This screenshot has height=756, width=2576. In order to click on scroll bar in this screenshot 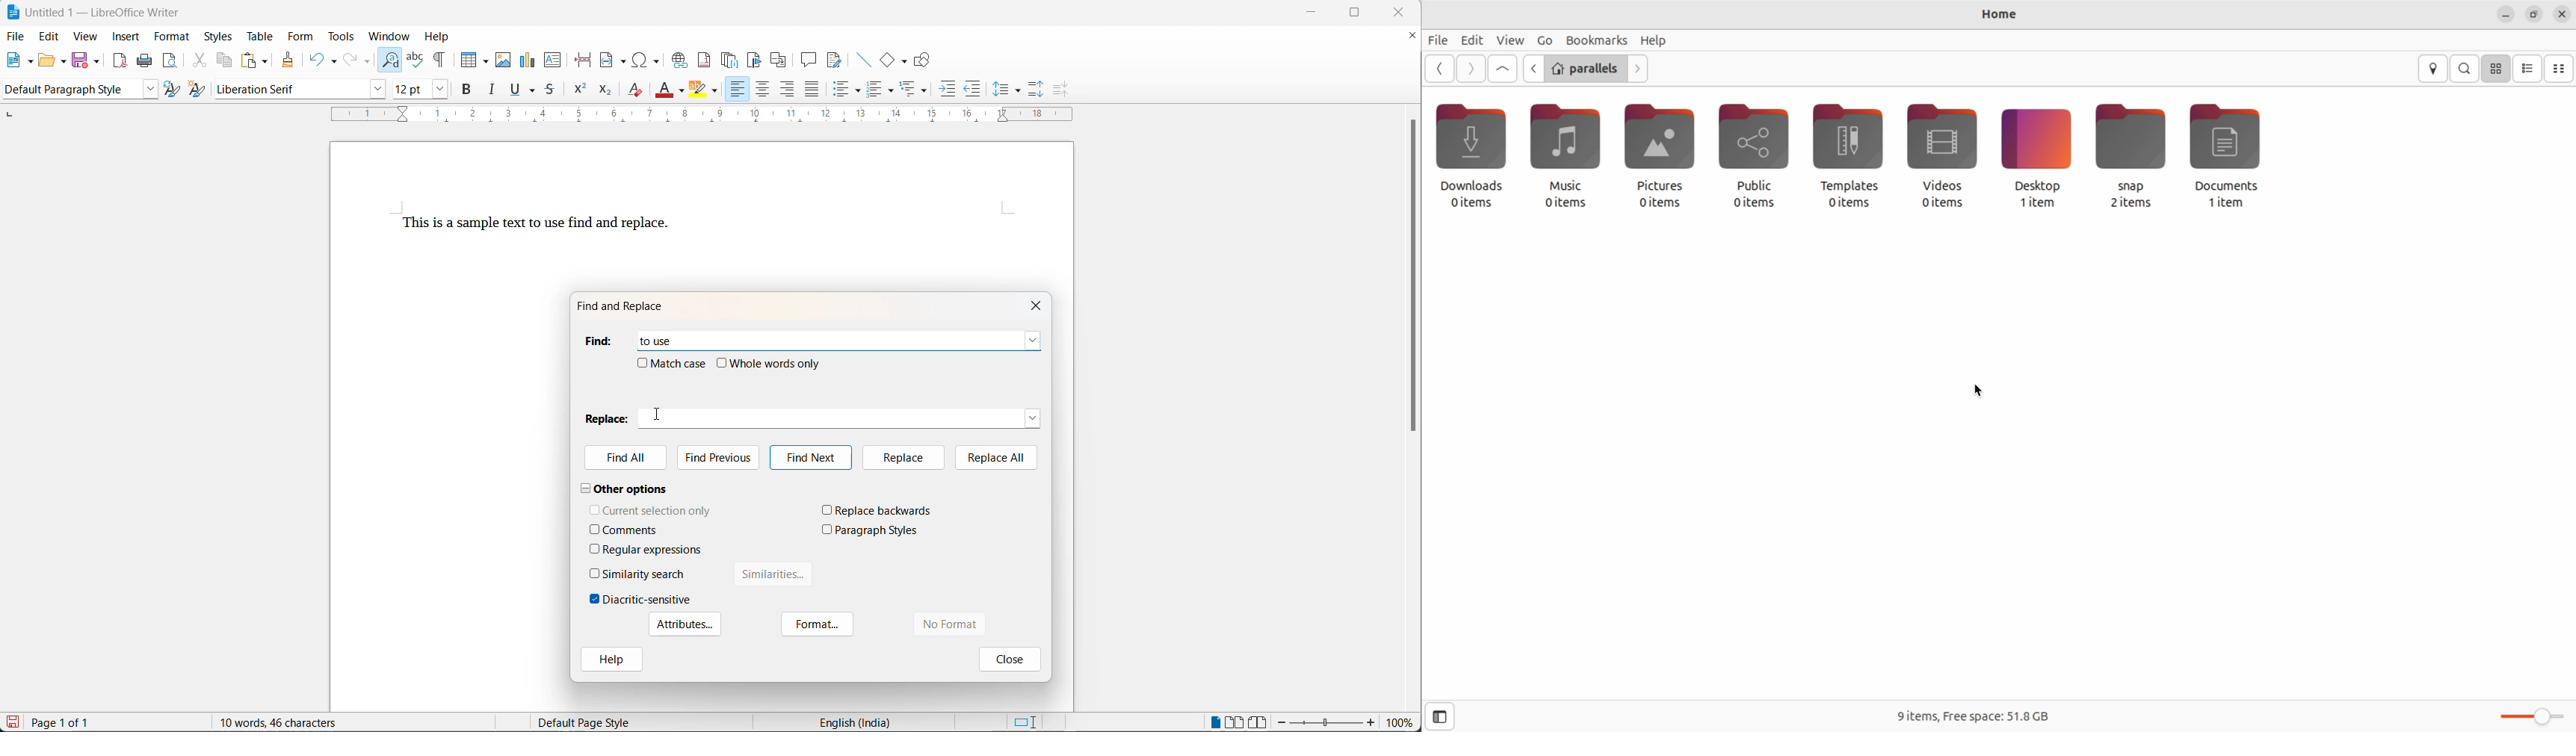, I will do `click(1412, 283)`.